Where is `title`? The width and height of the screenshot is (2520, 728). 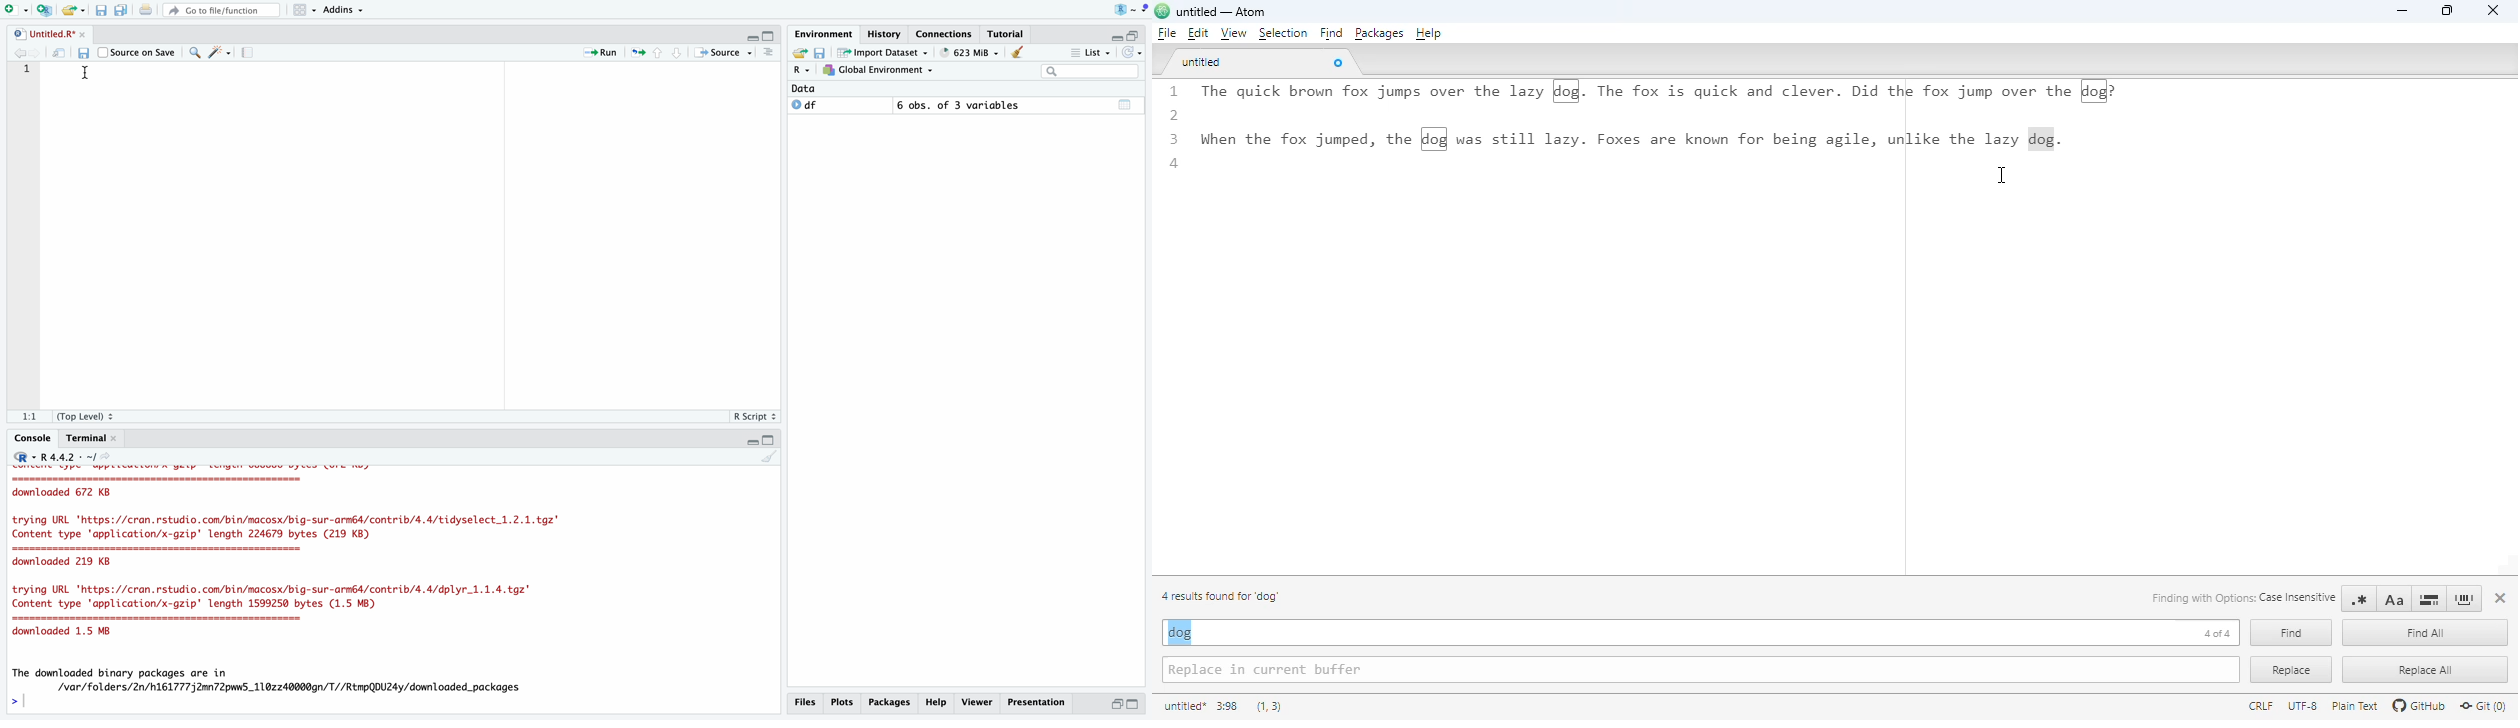 title is located at coordinates (1184, 707).